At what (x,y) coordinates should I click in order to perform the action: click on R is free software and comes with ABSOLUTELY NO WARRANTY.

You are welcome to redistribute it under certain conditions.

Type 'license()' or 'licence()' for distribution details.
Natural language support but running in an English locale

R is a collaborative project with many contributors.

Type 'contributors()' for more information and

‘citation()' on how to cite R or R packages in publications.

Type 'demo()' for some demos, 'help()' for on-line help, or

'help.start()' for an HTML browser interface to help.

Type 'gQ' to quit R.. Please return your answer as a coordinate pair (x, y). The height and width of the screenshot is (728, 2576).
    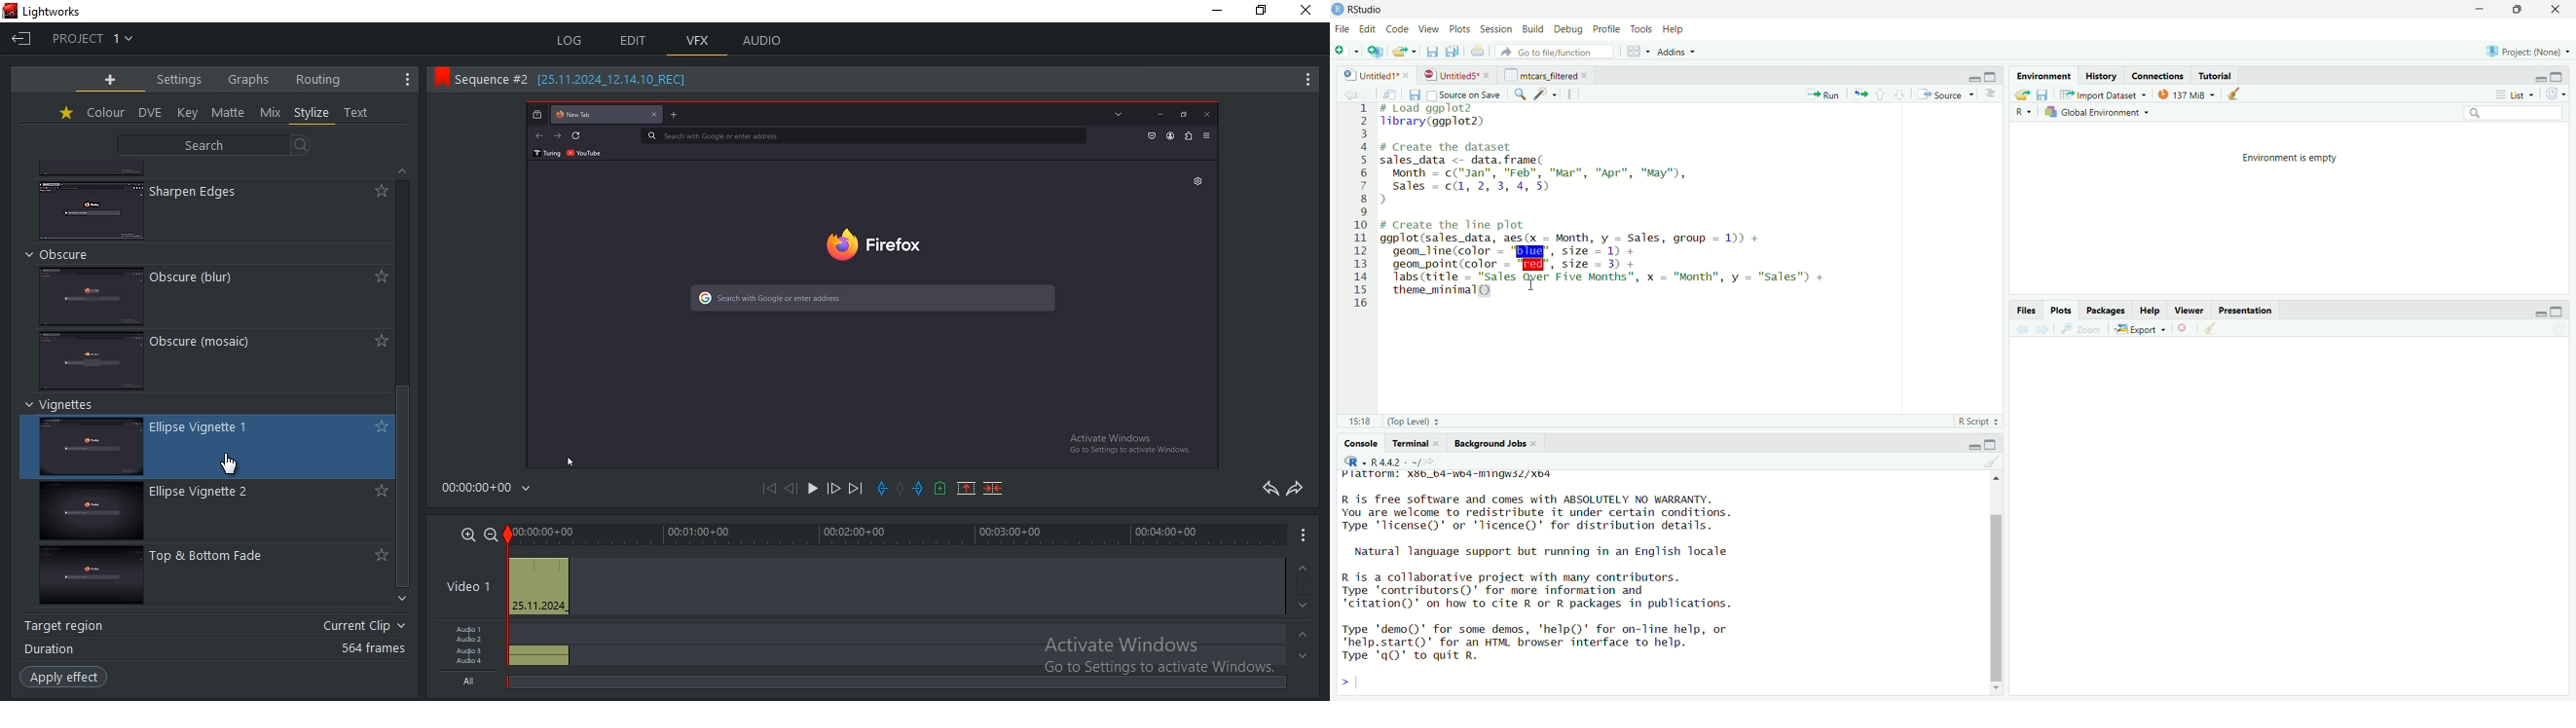
    Looking at the image, I should click on (1539, 580).